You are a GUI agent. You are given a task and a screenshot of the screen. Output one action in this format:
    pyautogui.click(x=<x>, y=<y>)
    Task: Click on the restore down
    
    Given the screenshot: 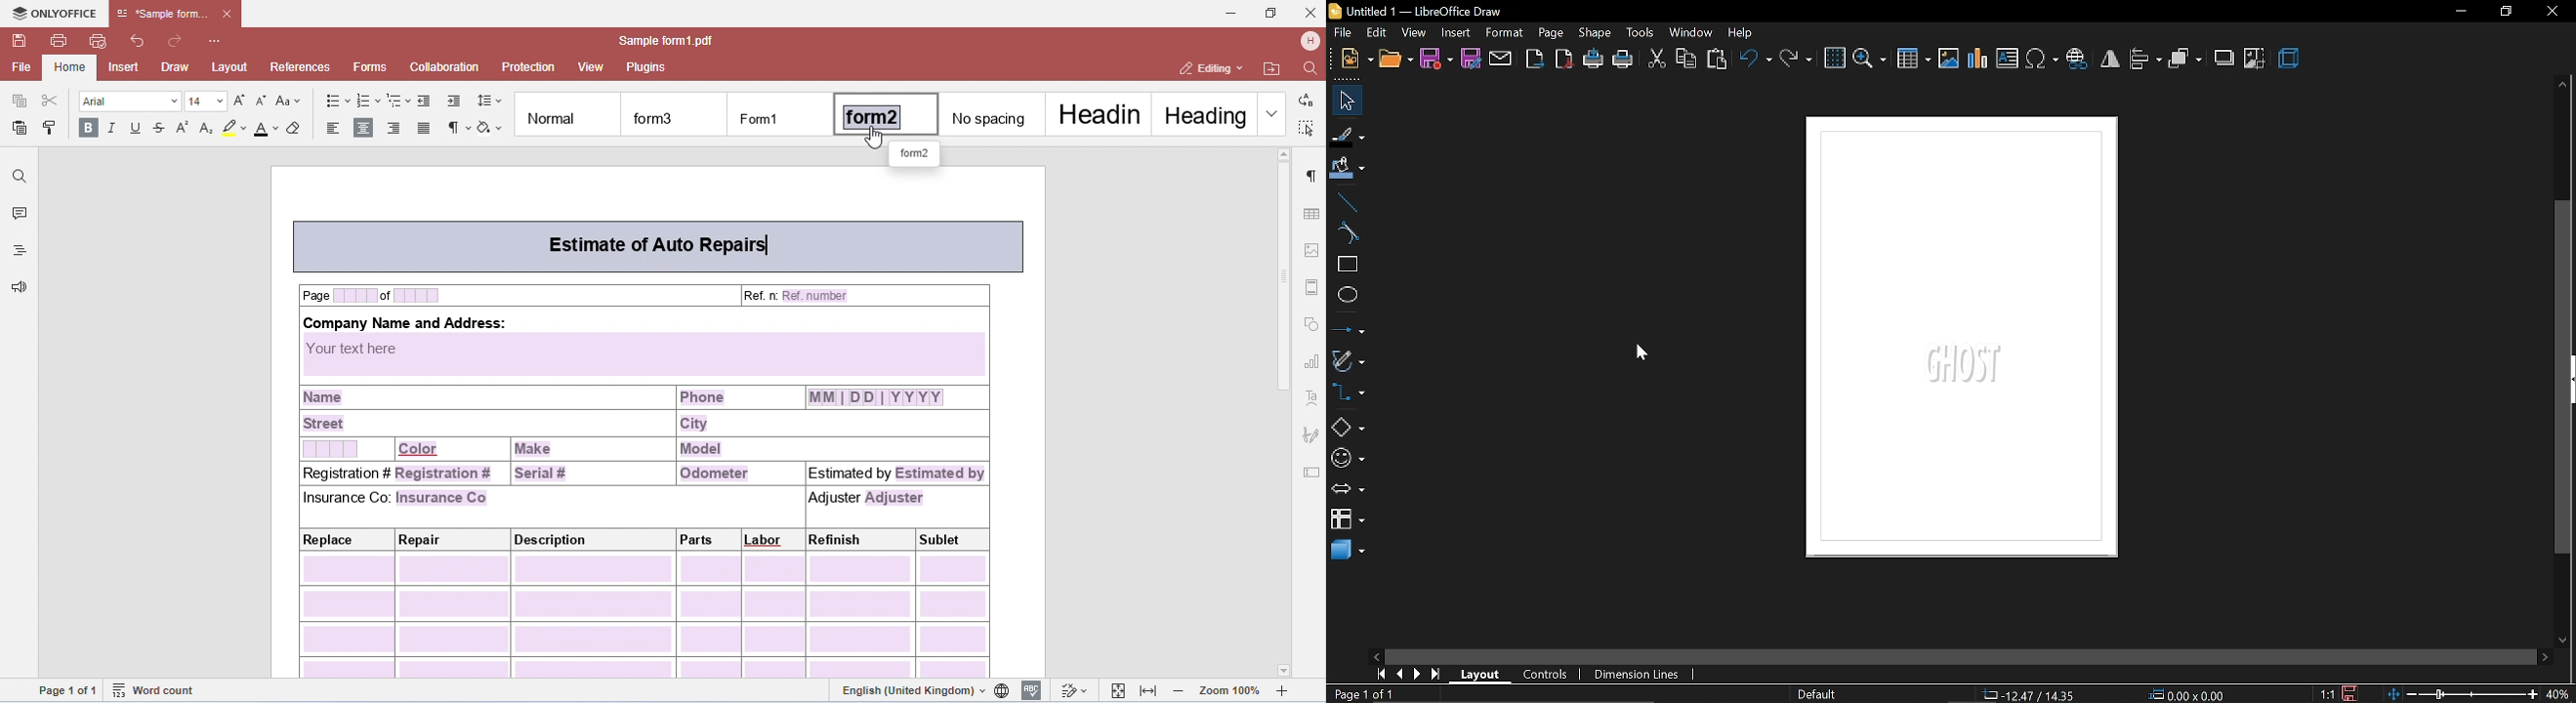 What is the action you would take?
    pyautogui.click(x=2505, y=12)
    